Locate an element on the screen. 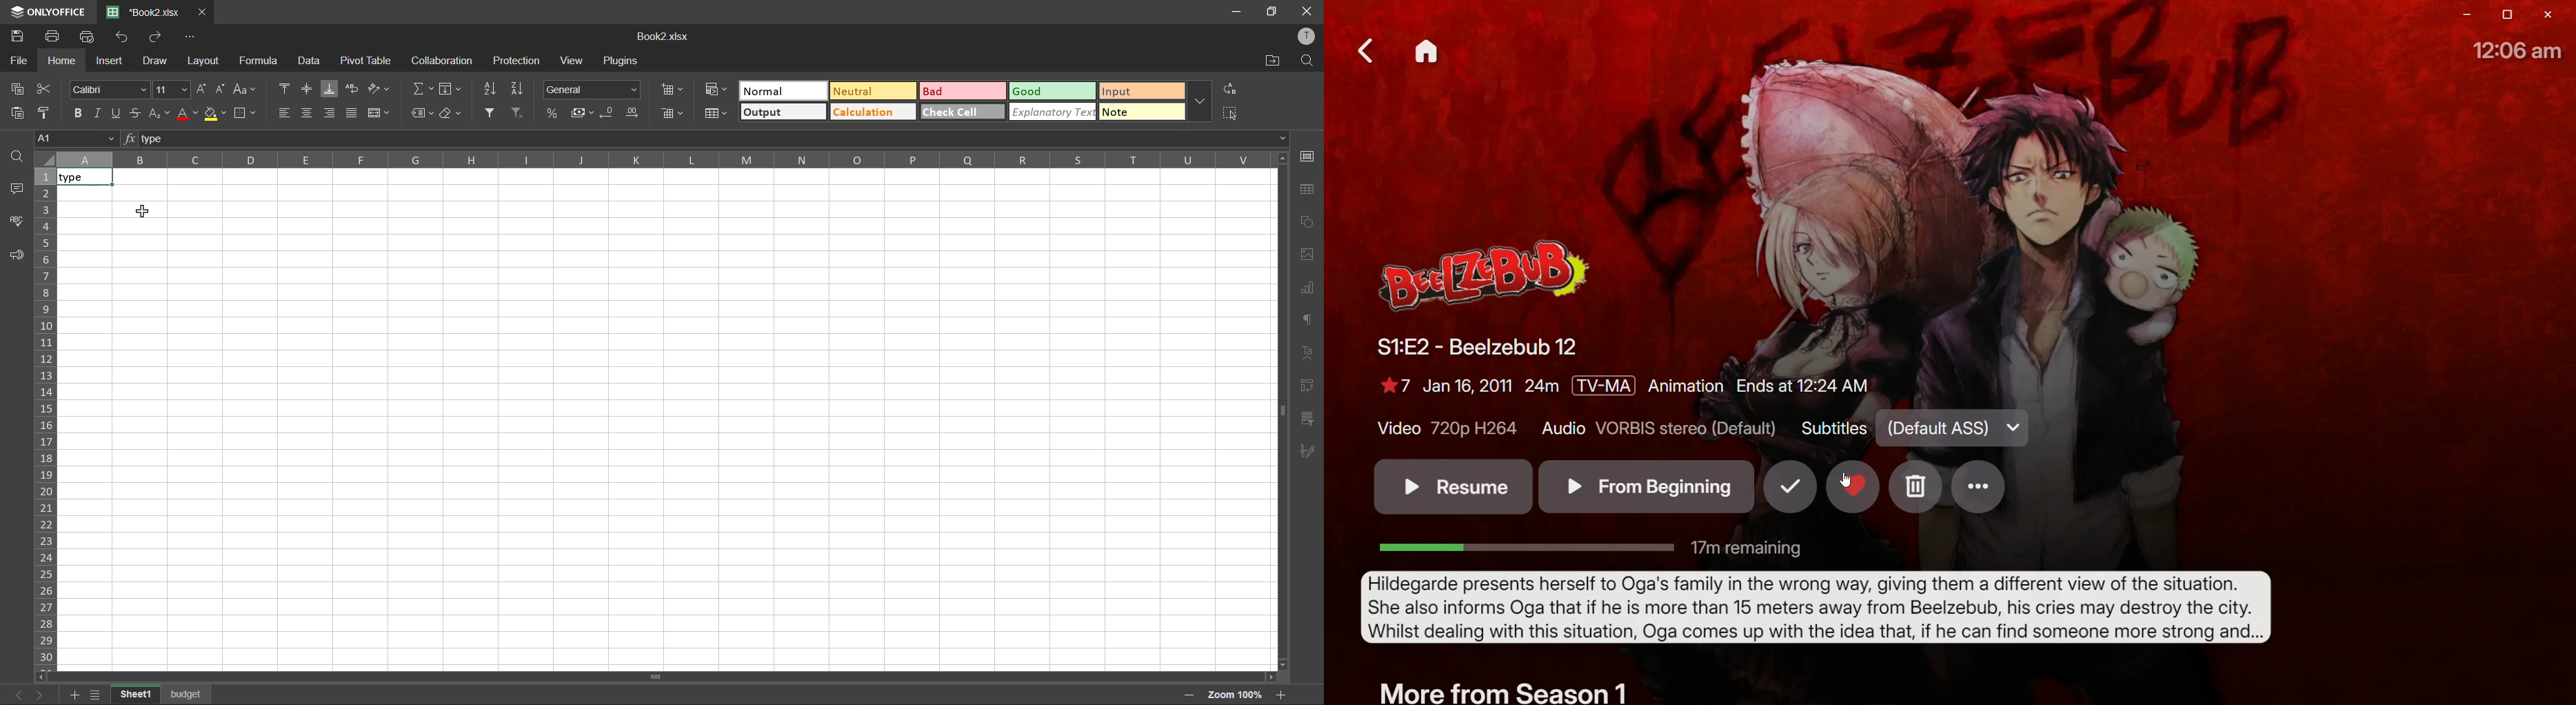 This screenshot has width=2576, height=728. increment size is located at coordinates (202, 88).